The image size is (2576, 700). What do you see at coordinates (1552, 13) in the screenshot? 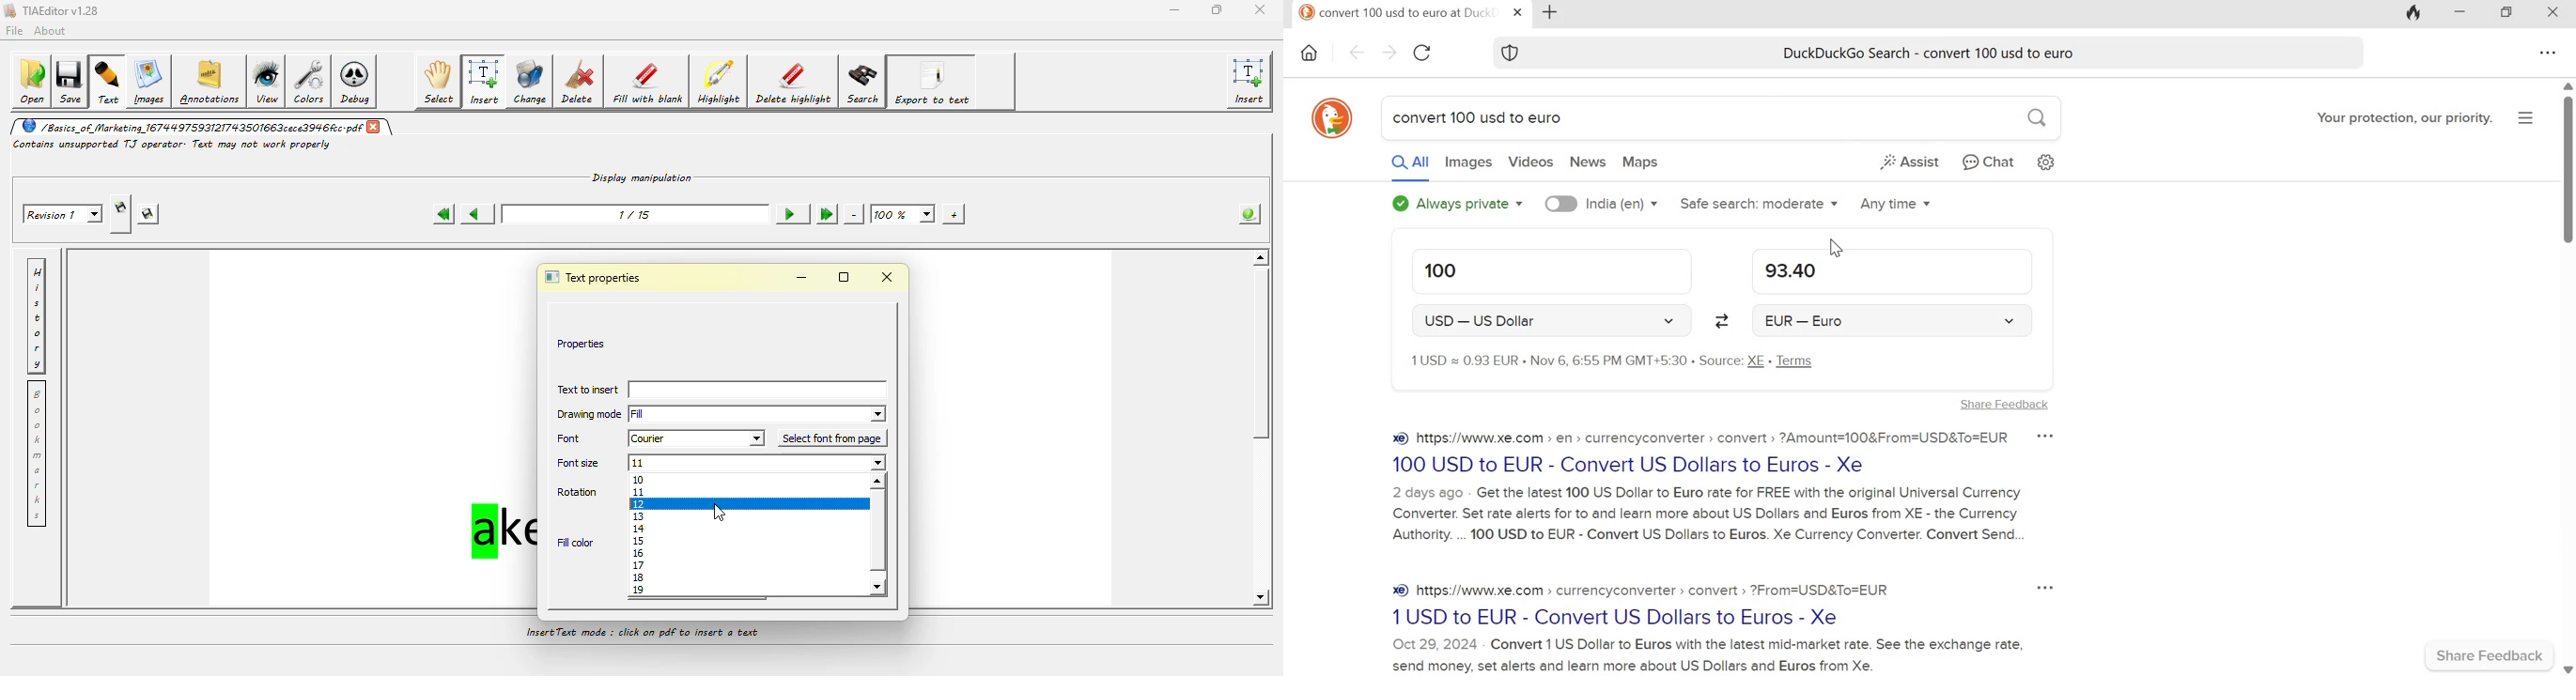
I see `new tab` at bounding box center [1552, 13].